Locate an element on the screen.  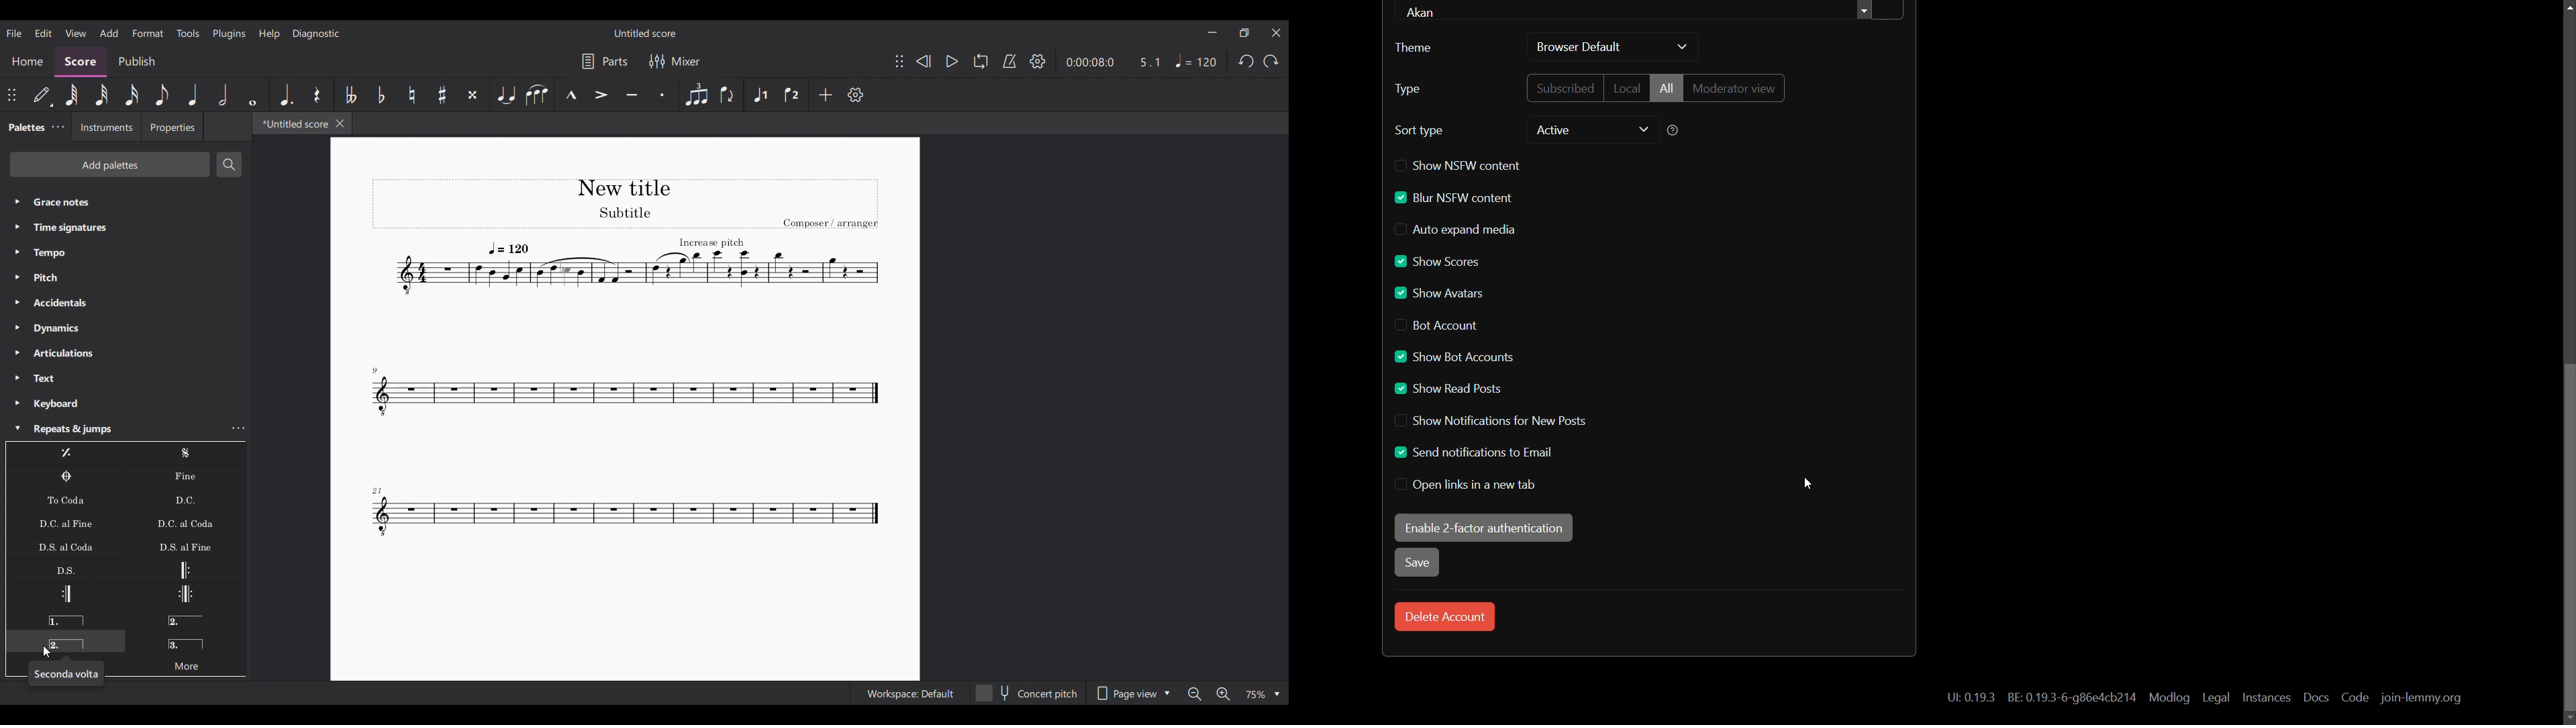
Loop playback is located at coordinates (981, 61).